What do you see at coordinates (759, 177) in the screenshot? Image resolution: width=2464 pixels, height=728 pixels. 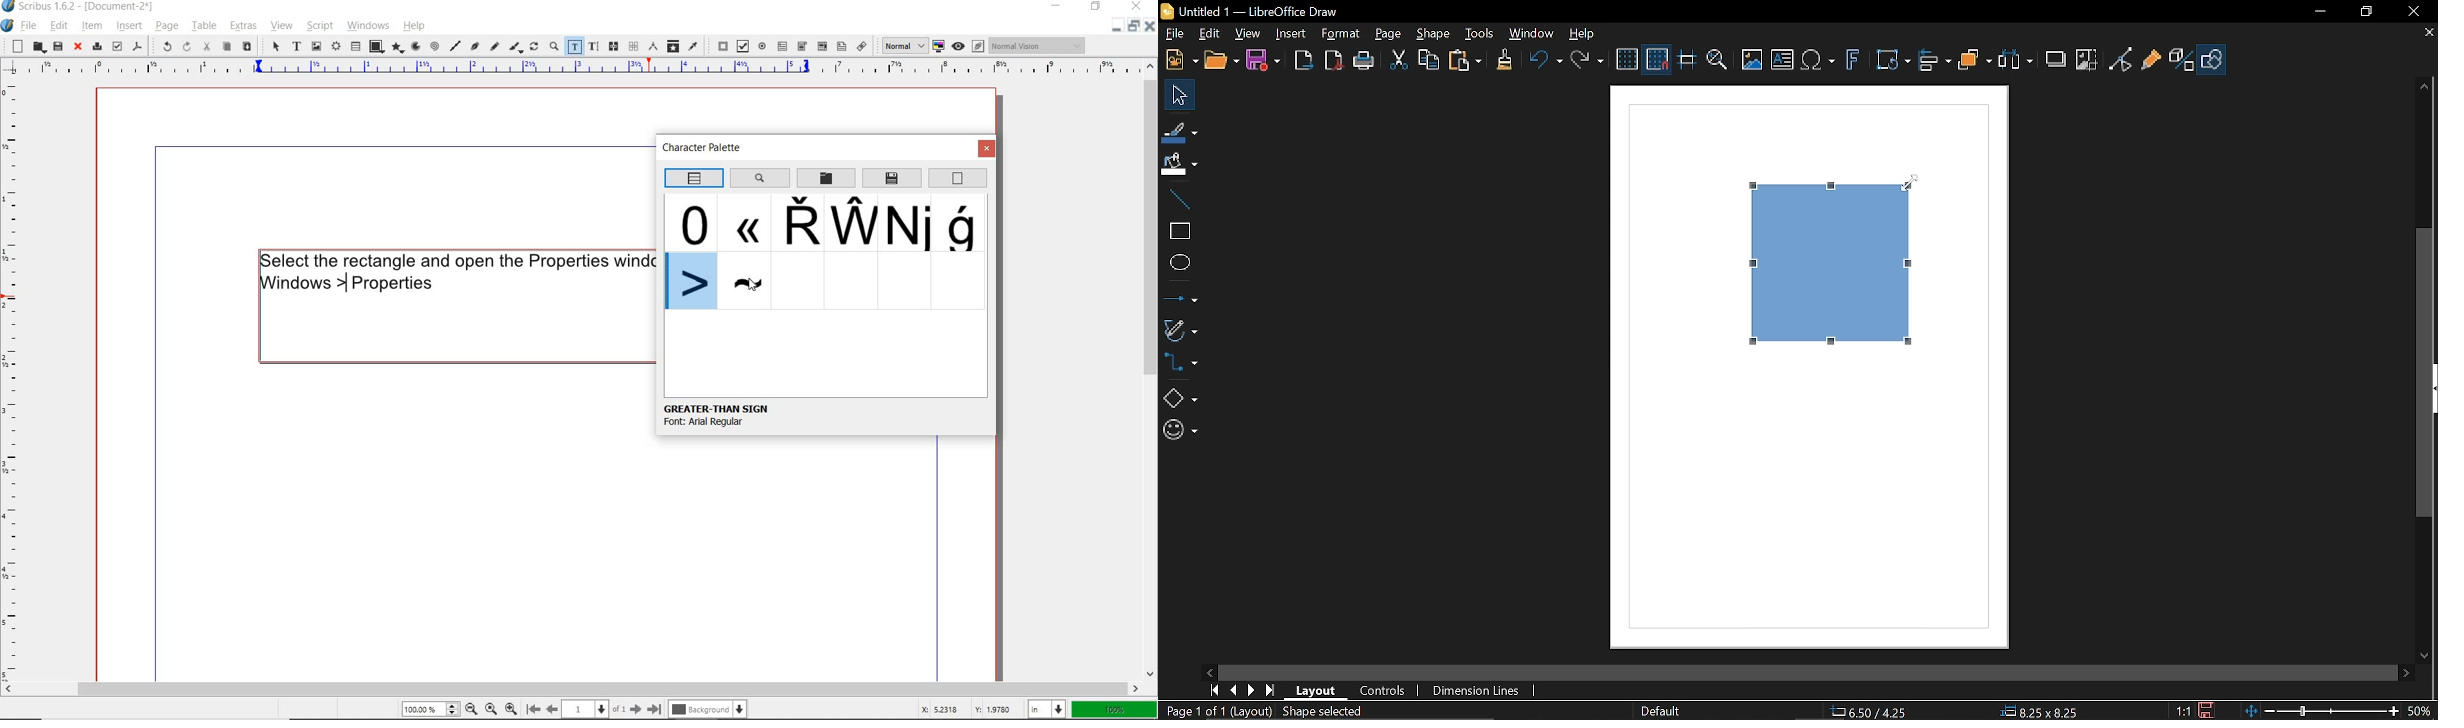 I see `Unicode search` at bounding box center [759, 177].